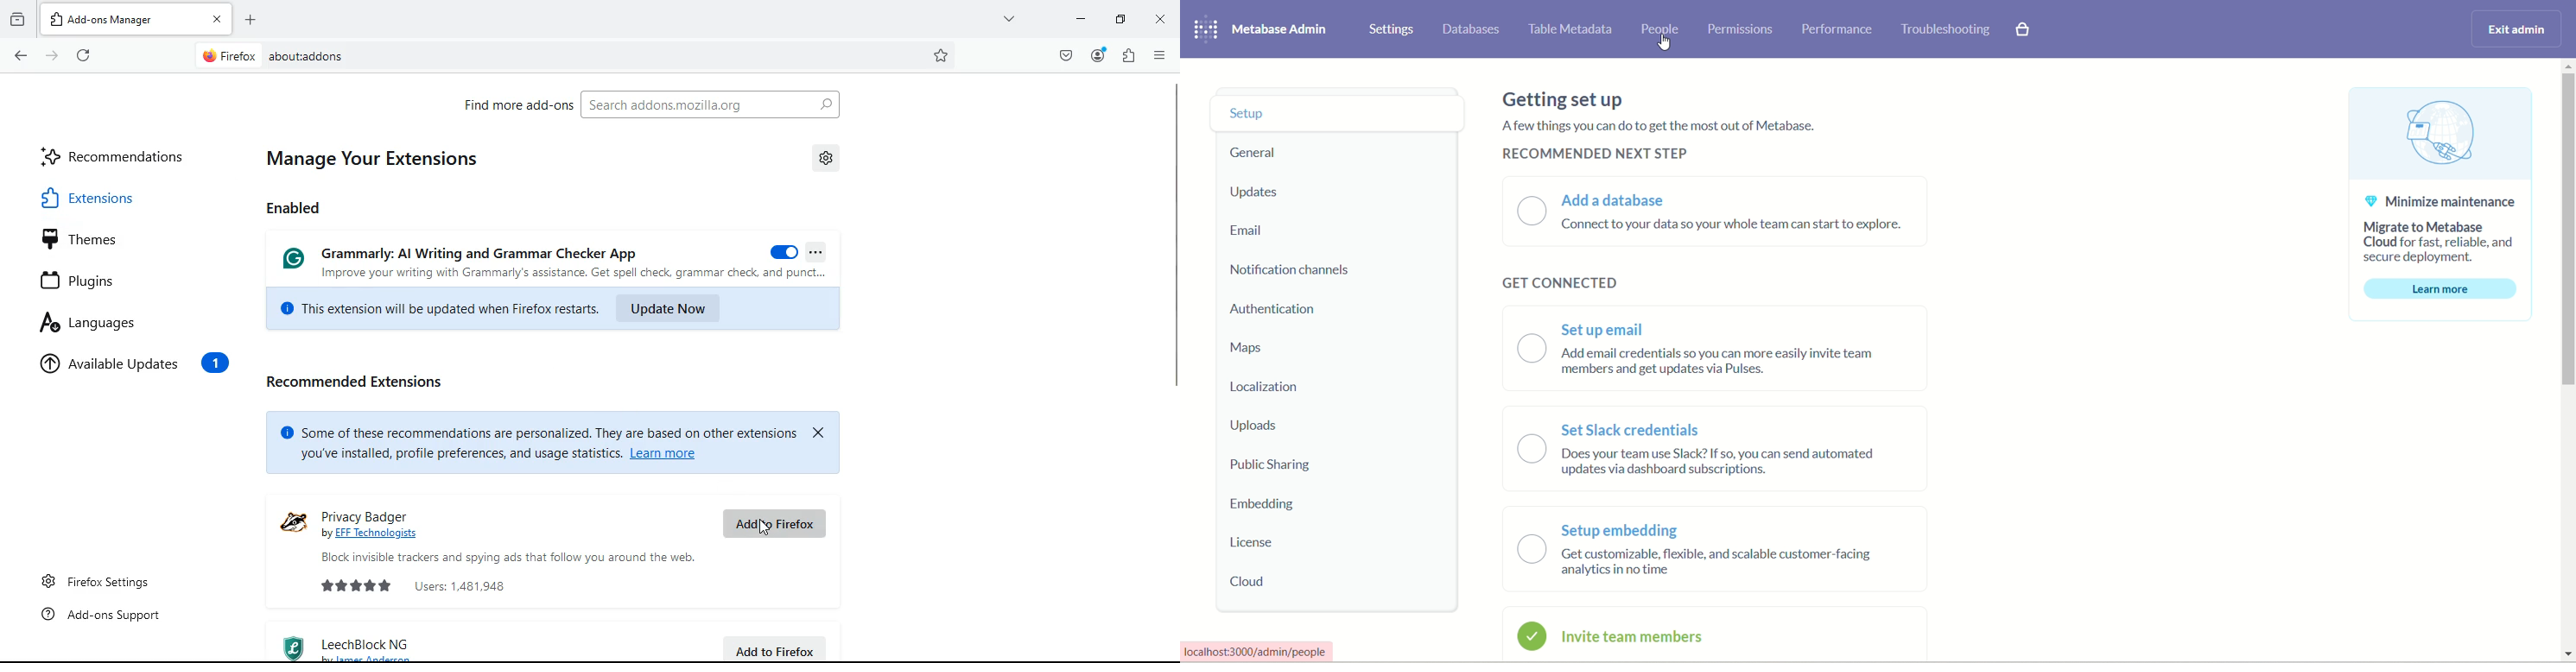  I want to click on Add-ons support, so click(109, 616).